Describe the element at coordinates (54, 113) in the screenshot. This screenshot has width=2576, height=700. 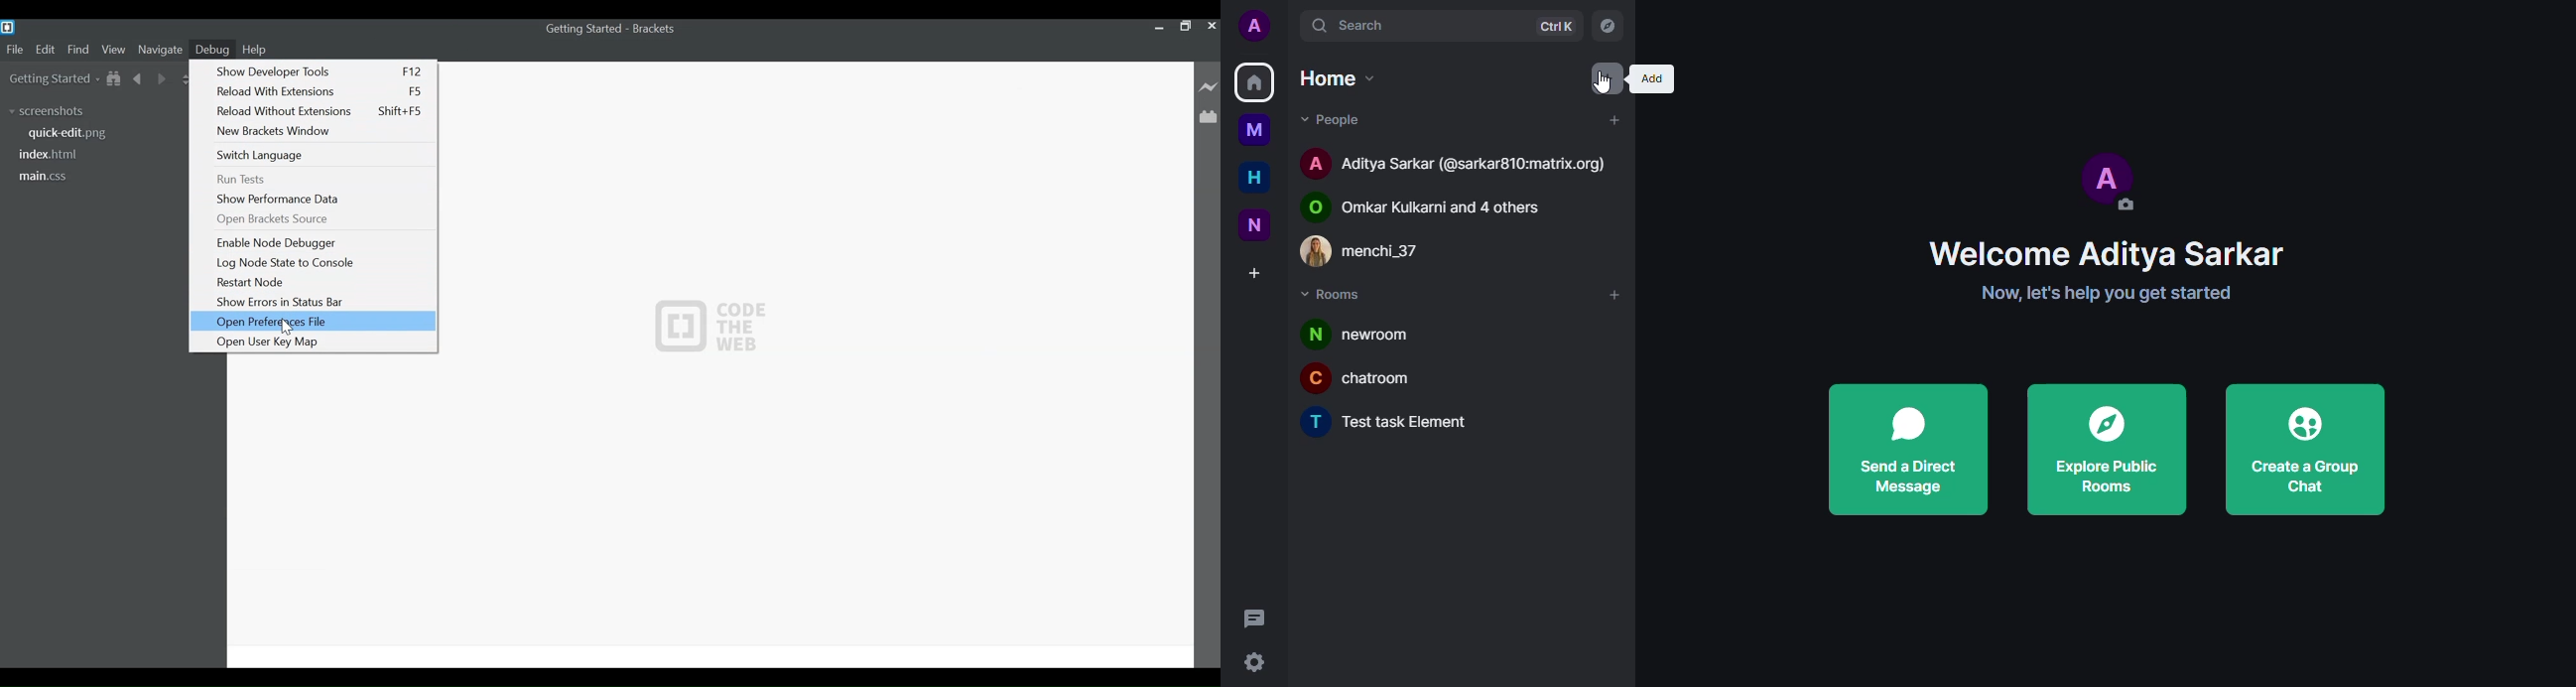
I see `screenshot` at that location.